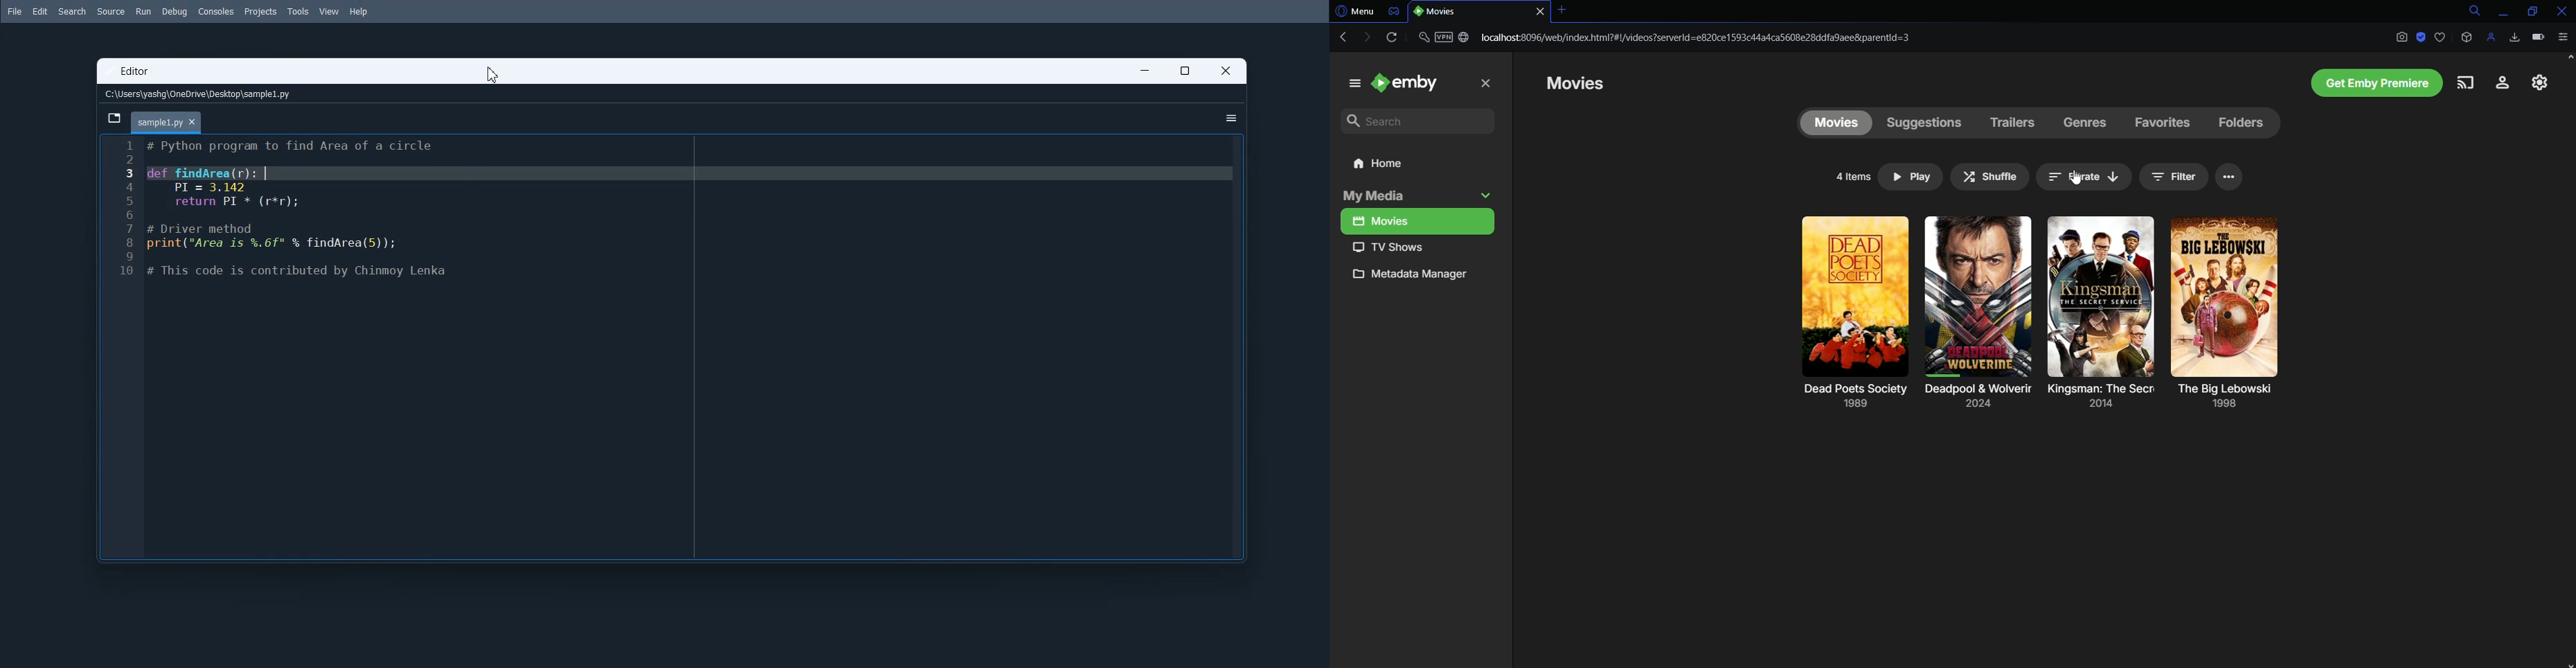 The image size is (2576, 672). I want to click on Minimize, so click(1145, 70).